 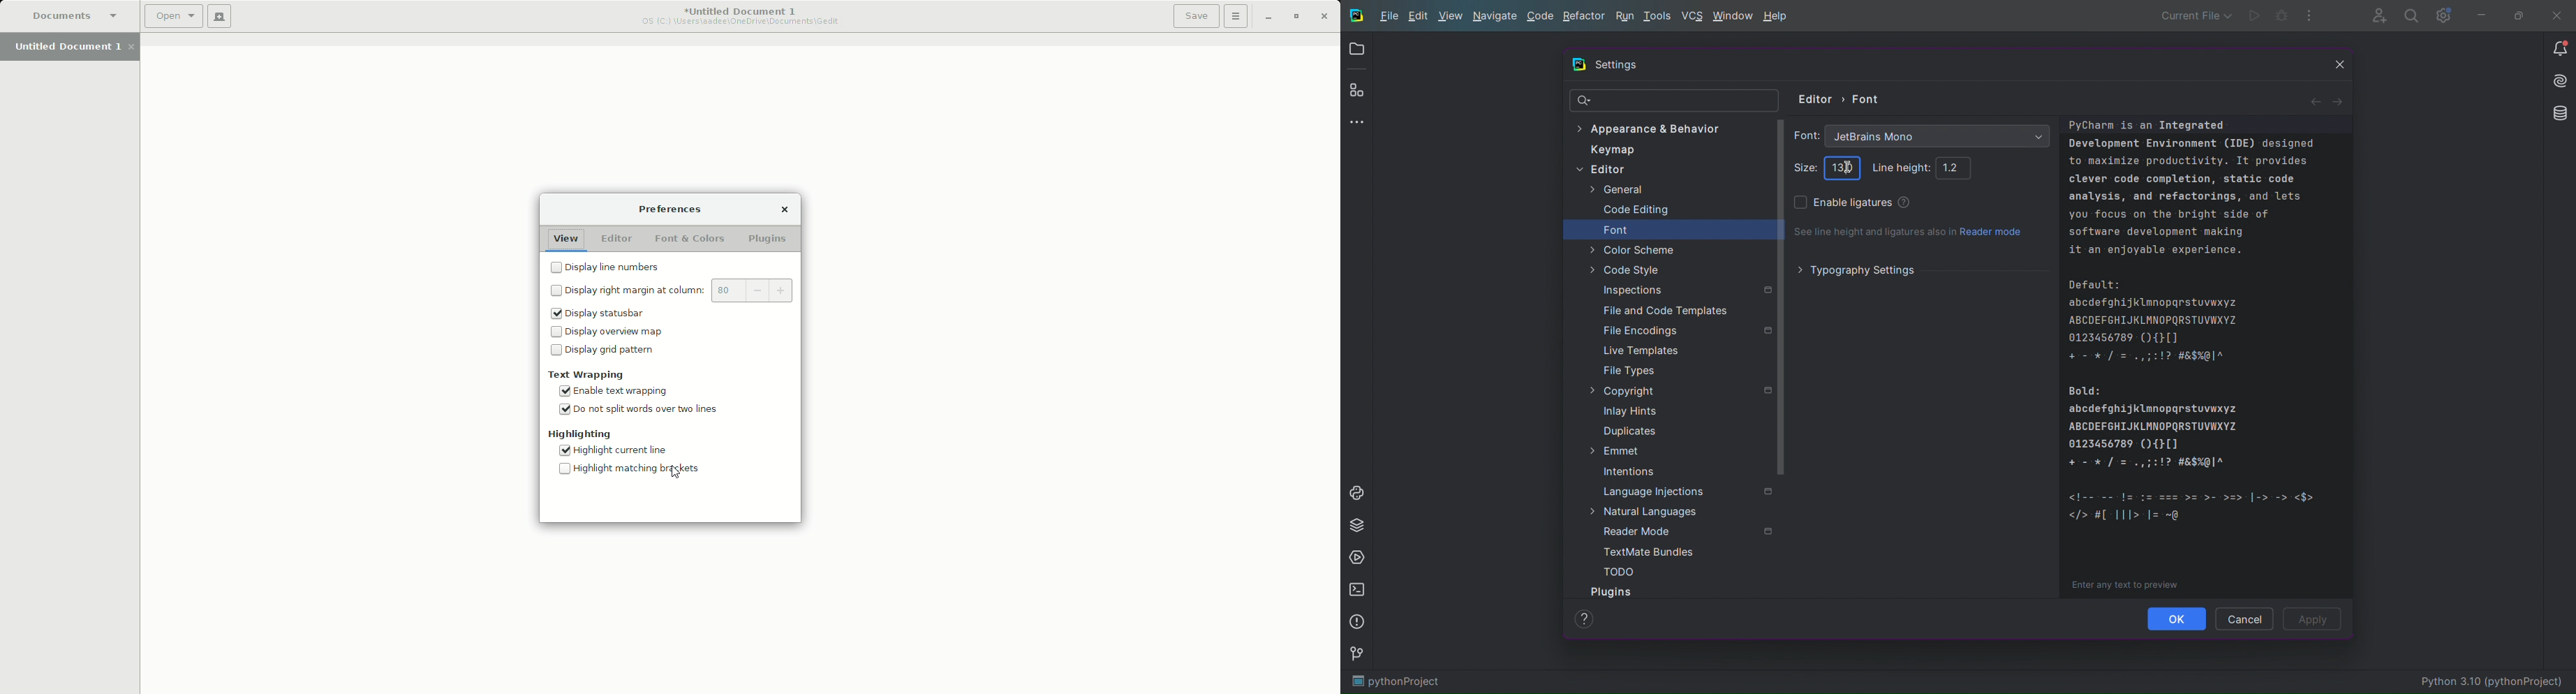 I want to click on Help, so click(x=1906, y=203).